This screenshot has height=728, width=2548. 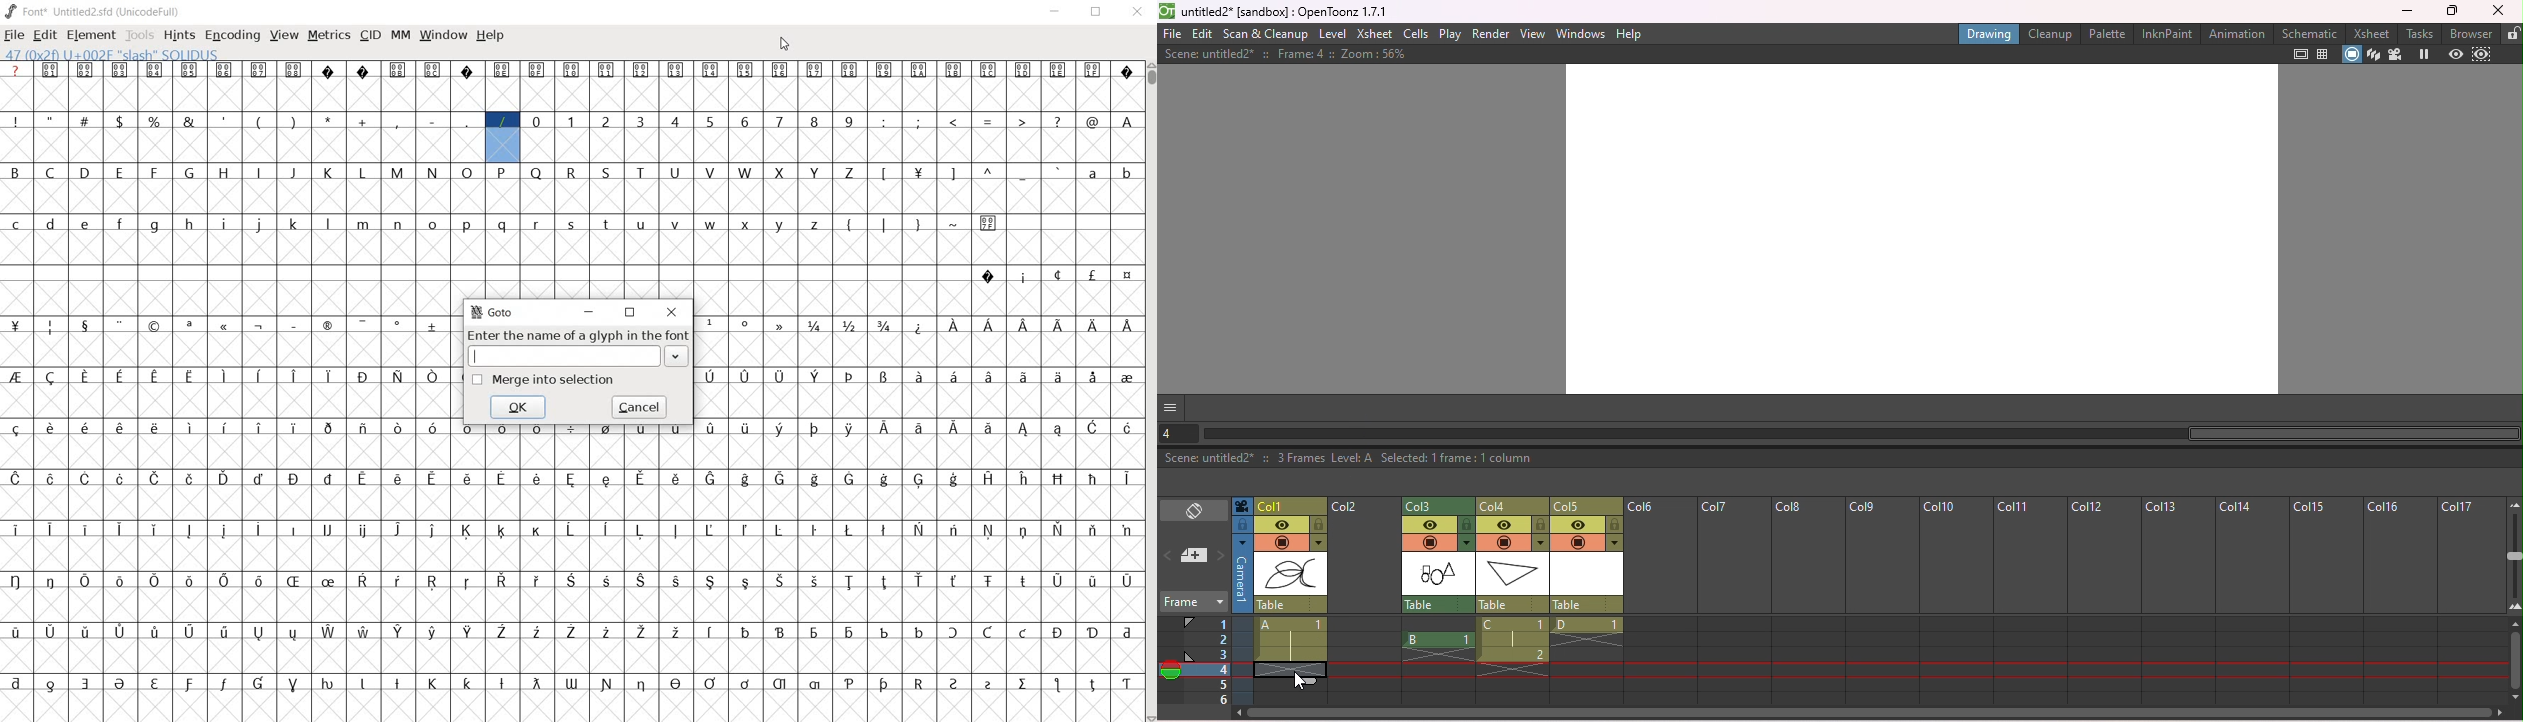 I want to click on glyph, so click(x=1128, y=122).